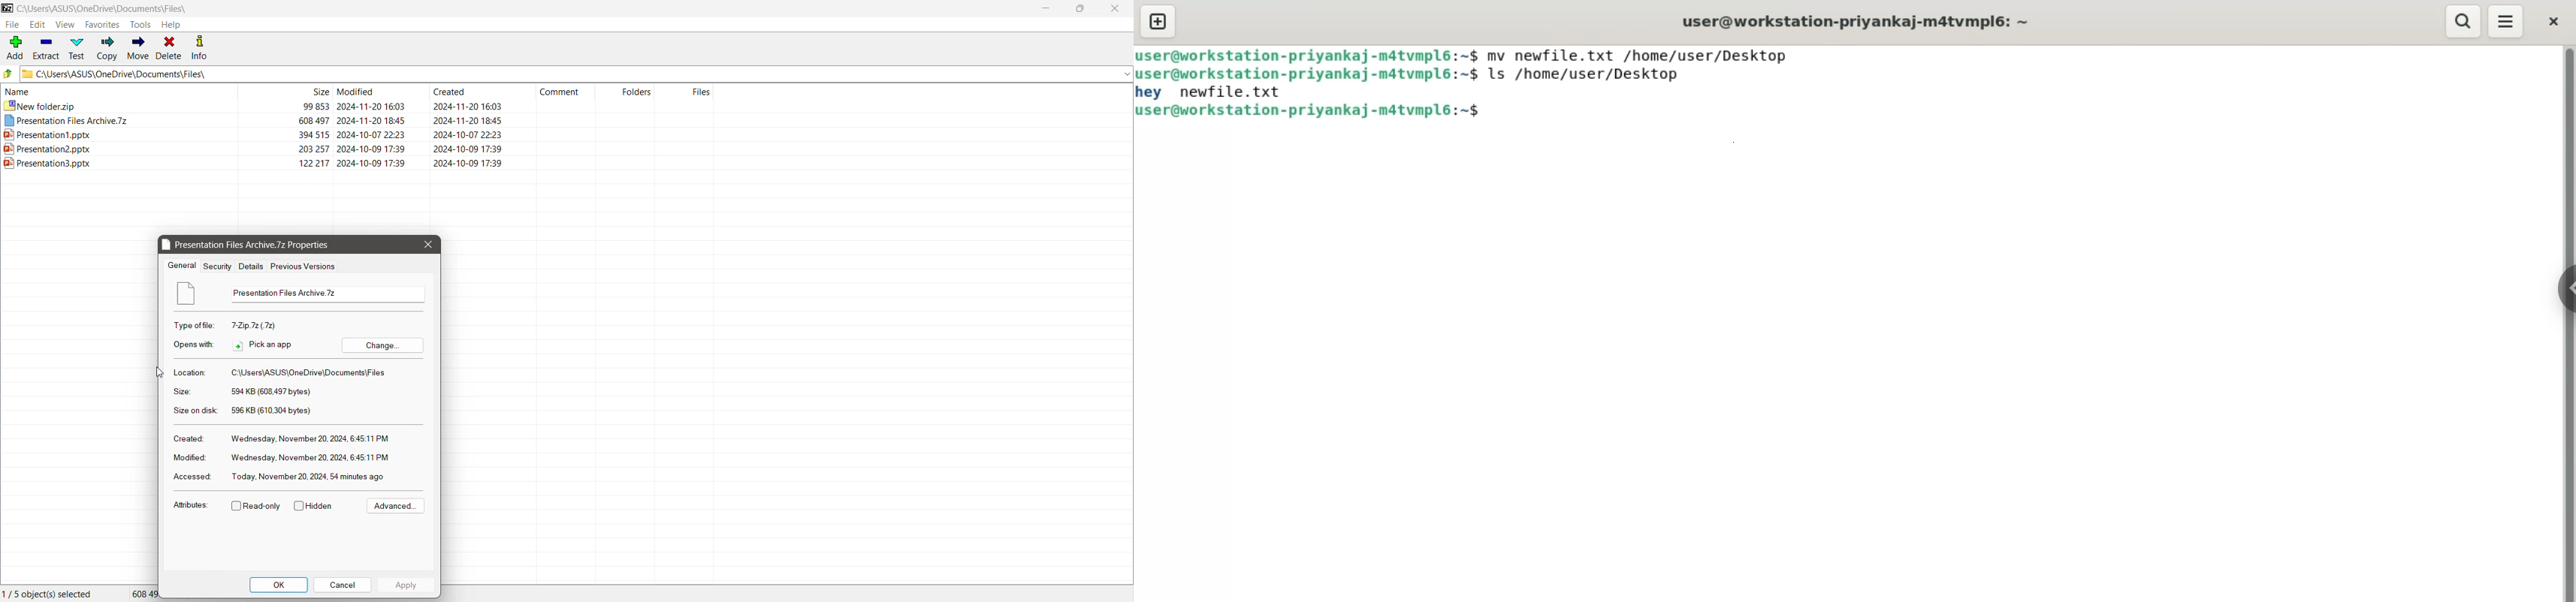  Describe the element at coordinates (564, 93) in the screenshot. I see `comment` at that location.